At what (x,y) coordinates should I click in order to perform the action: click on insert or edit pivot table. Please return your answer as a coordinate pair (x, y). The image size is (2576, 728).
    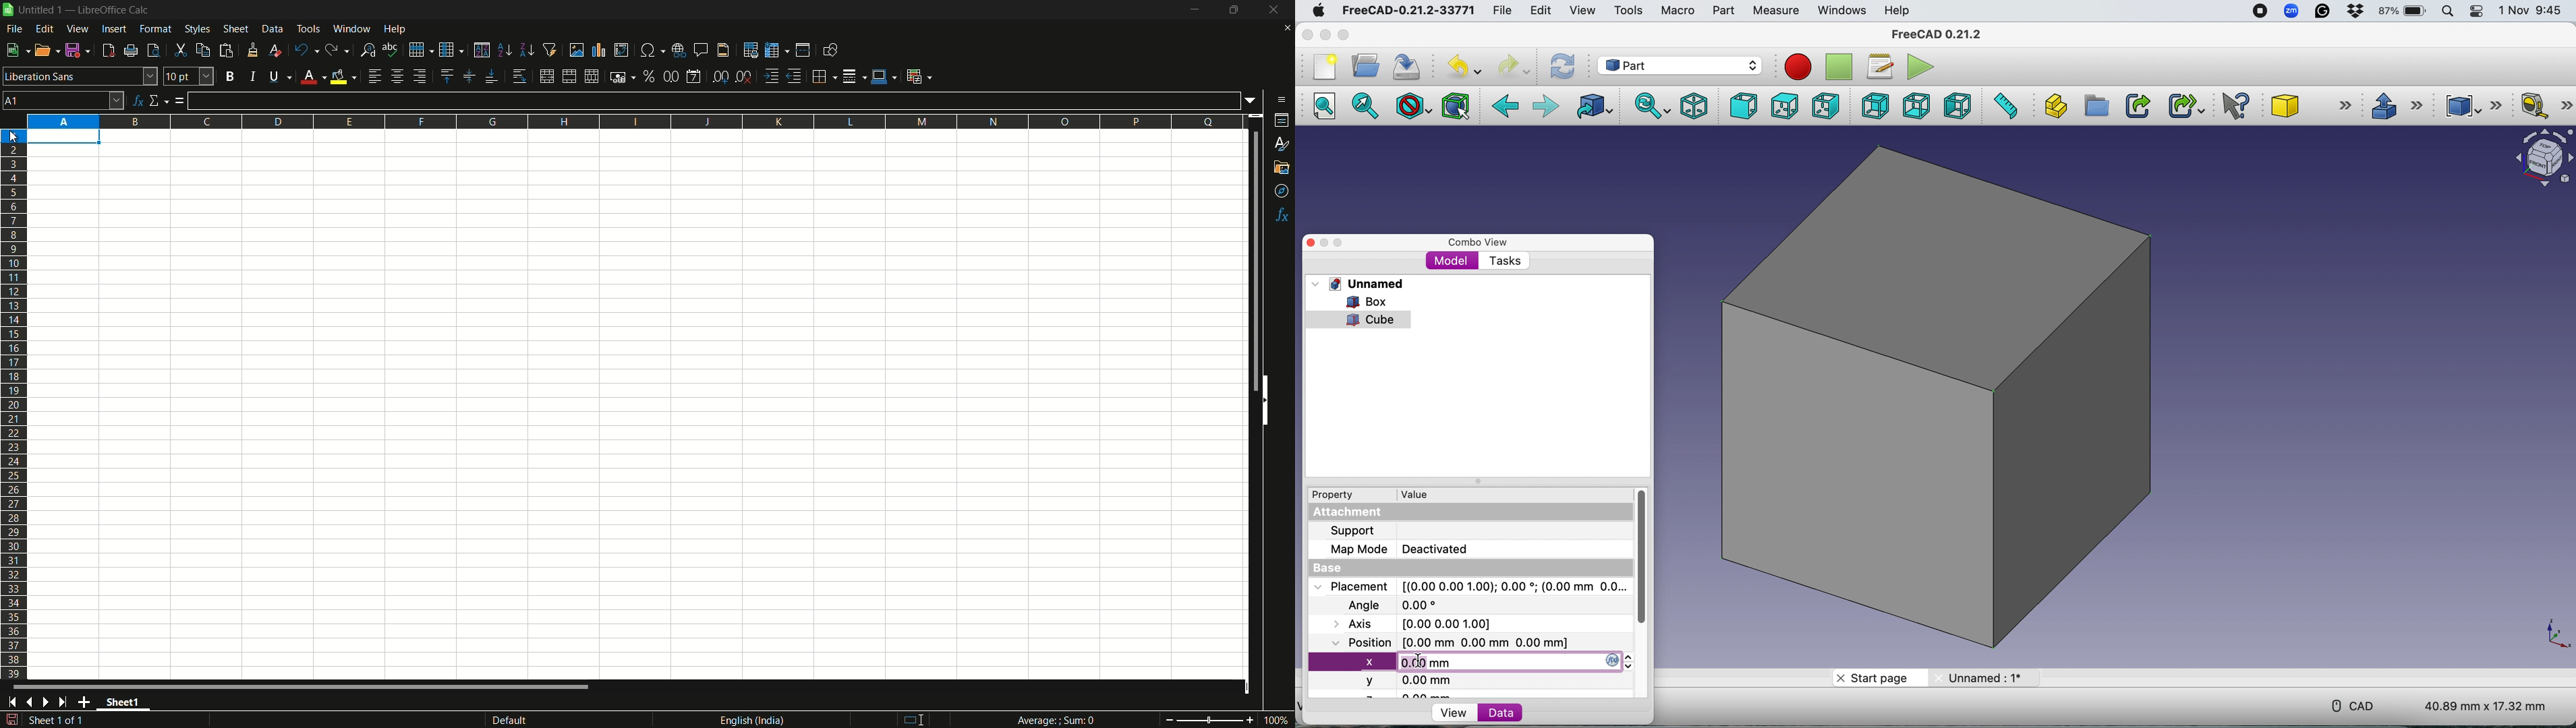
    Looking at the image, I should click on (621, 50).